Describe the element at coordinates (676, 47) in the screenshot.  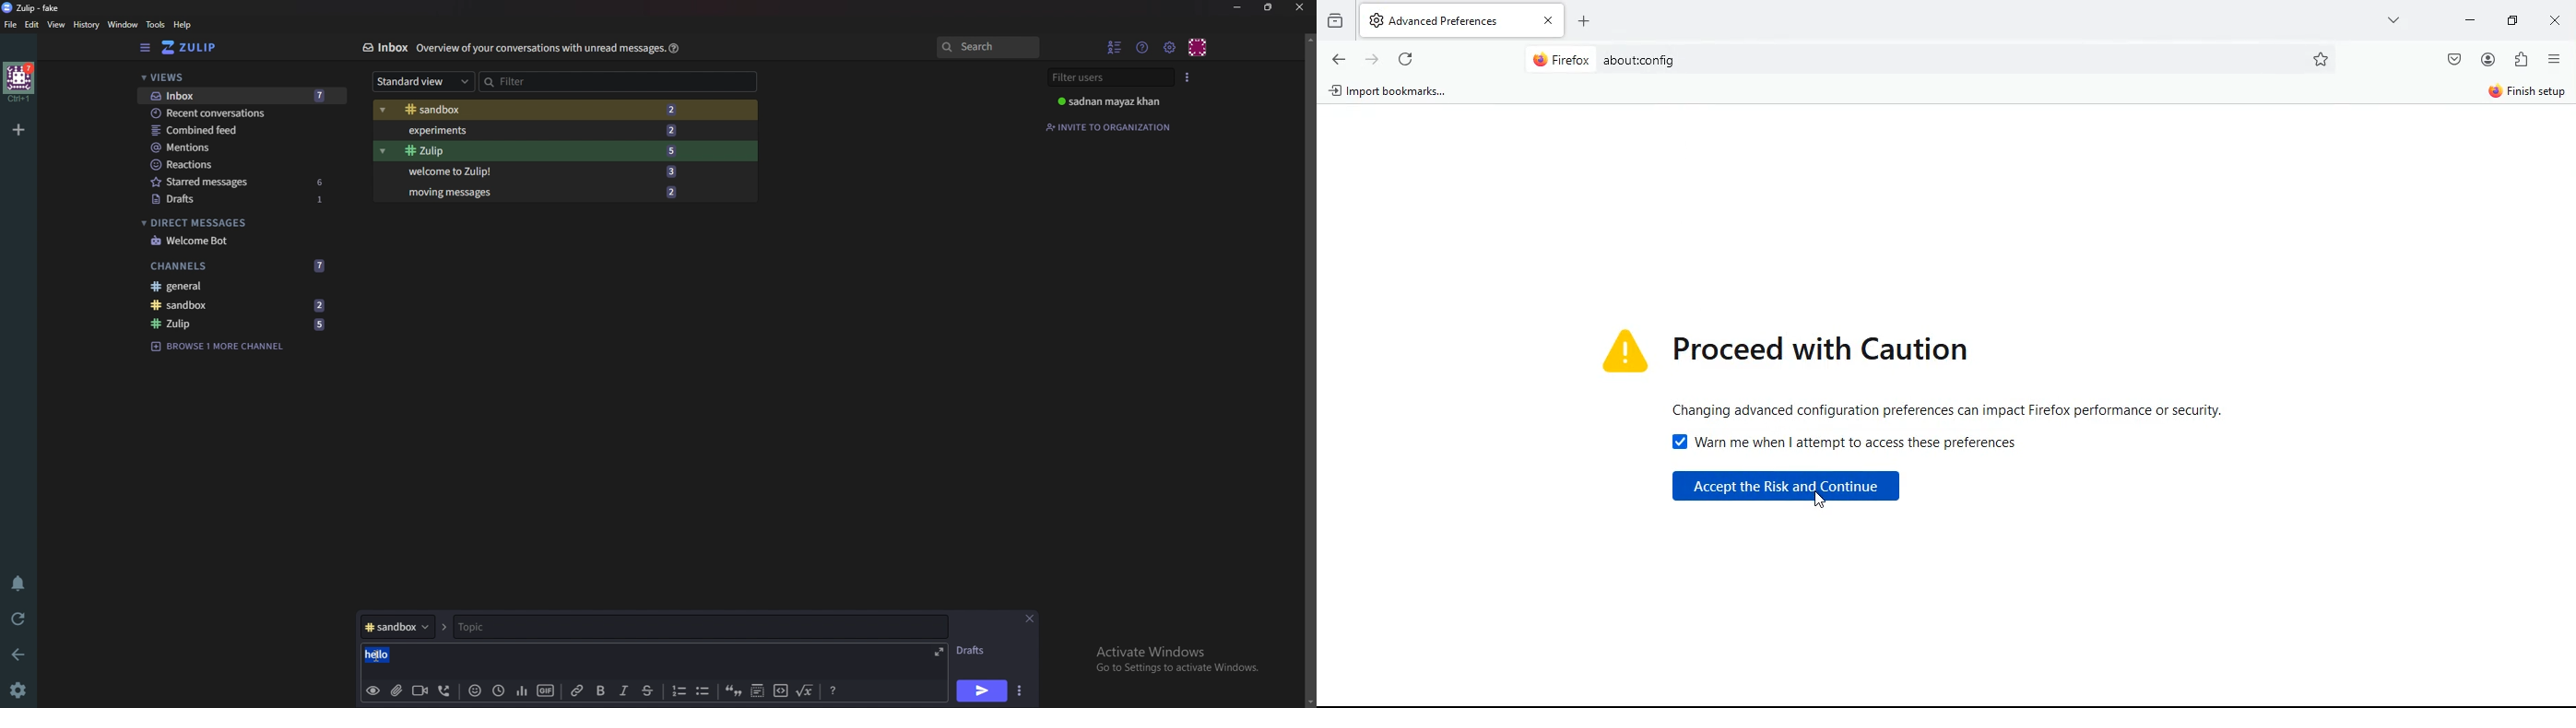
I see `Help` at that location.